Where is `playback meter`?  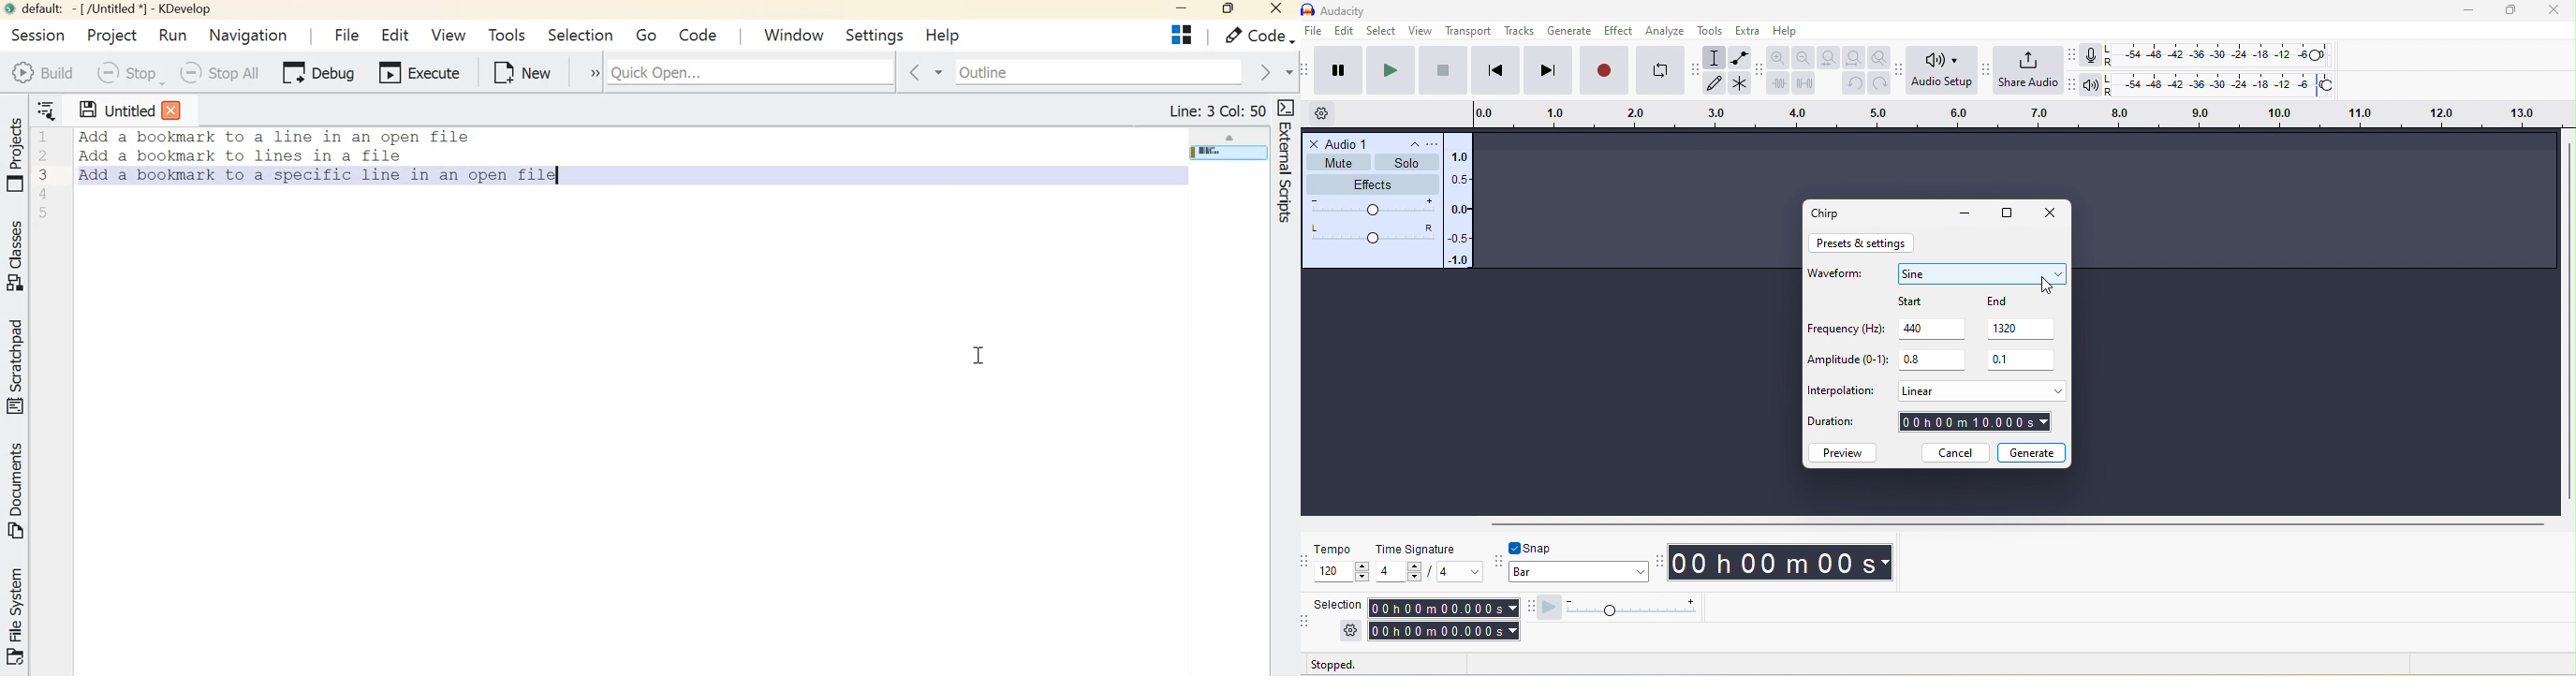
playback meter is located at coordinates (2094, 85).